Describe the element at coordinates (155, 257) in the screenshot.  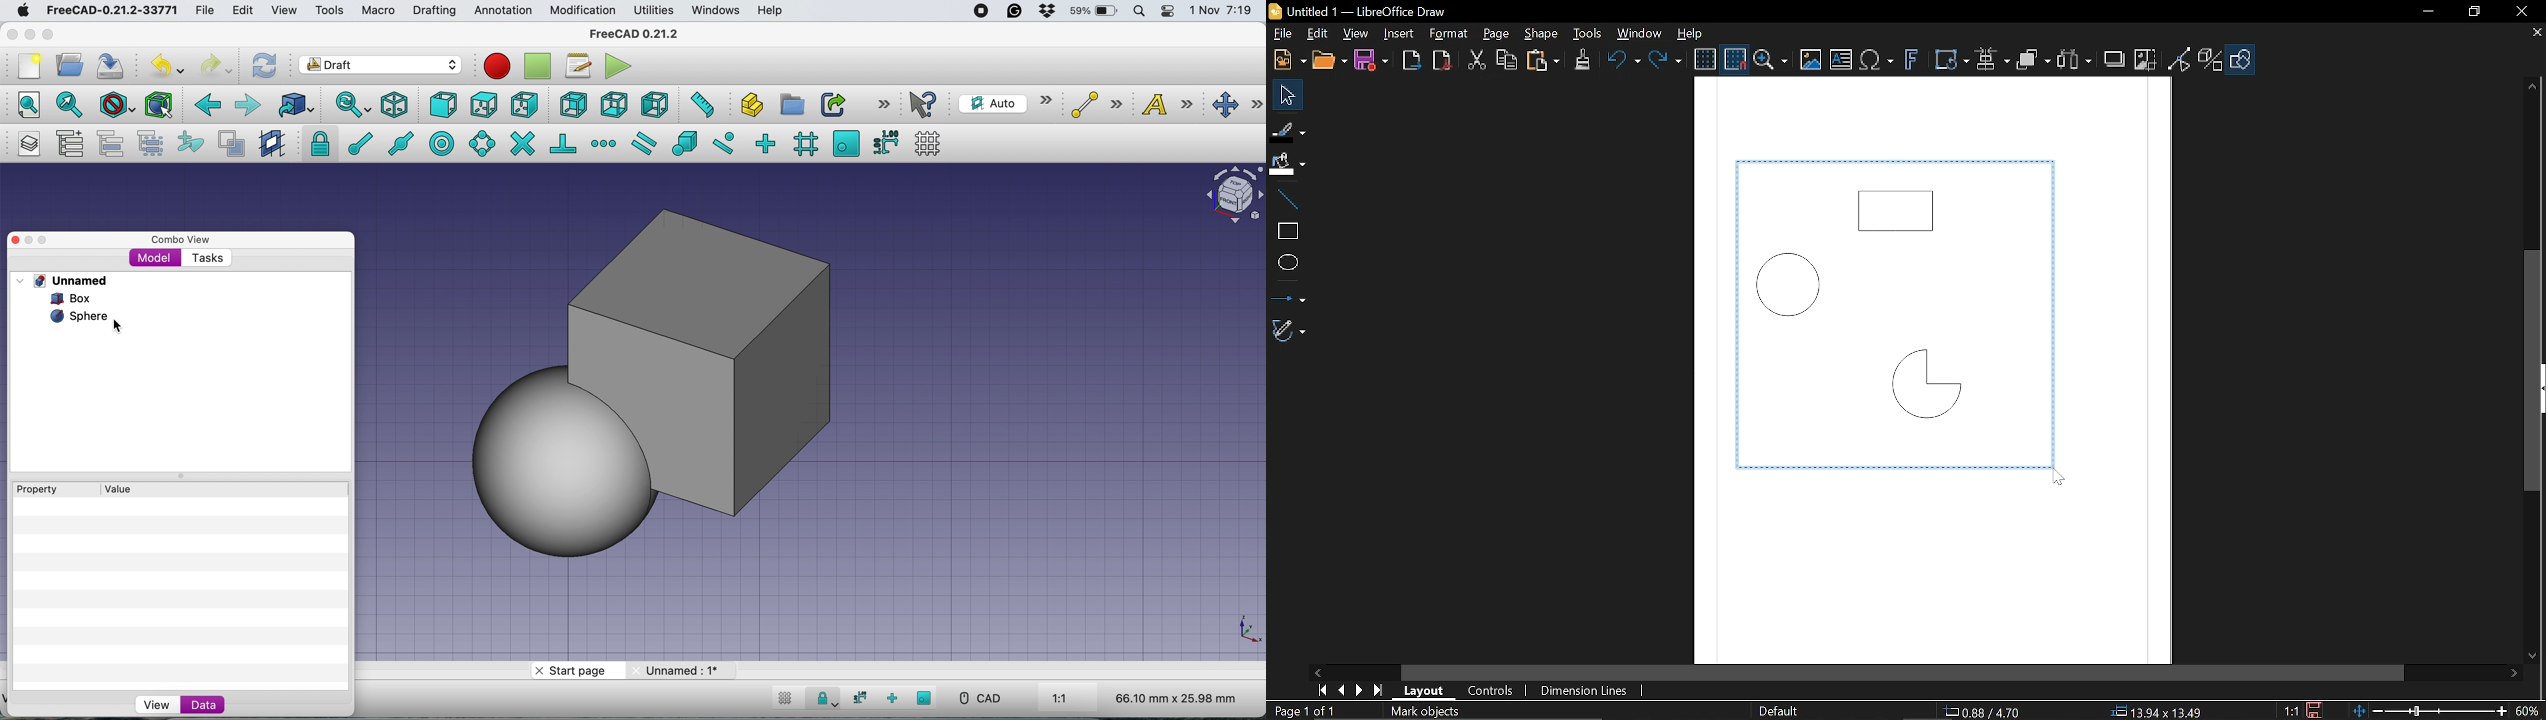
I see `model` at that location.